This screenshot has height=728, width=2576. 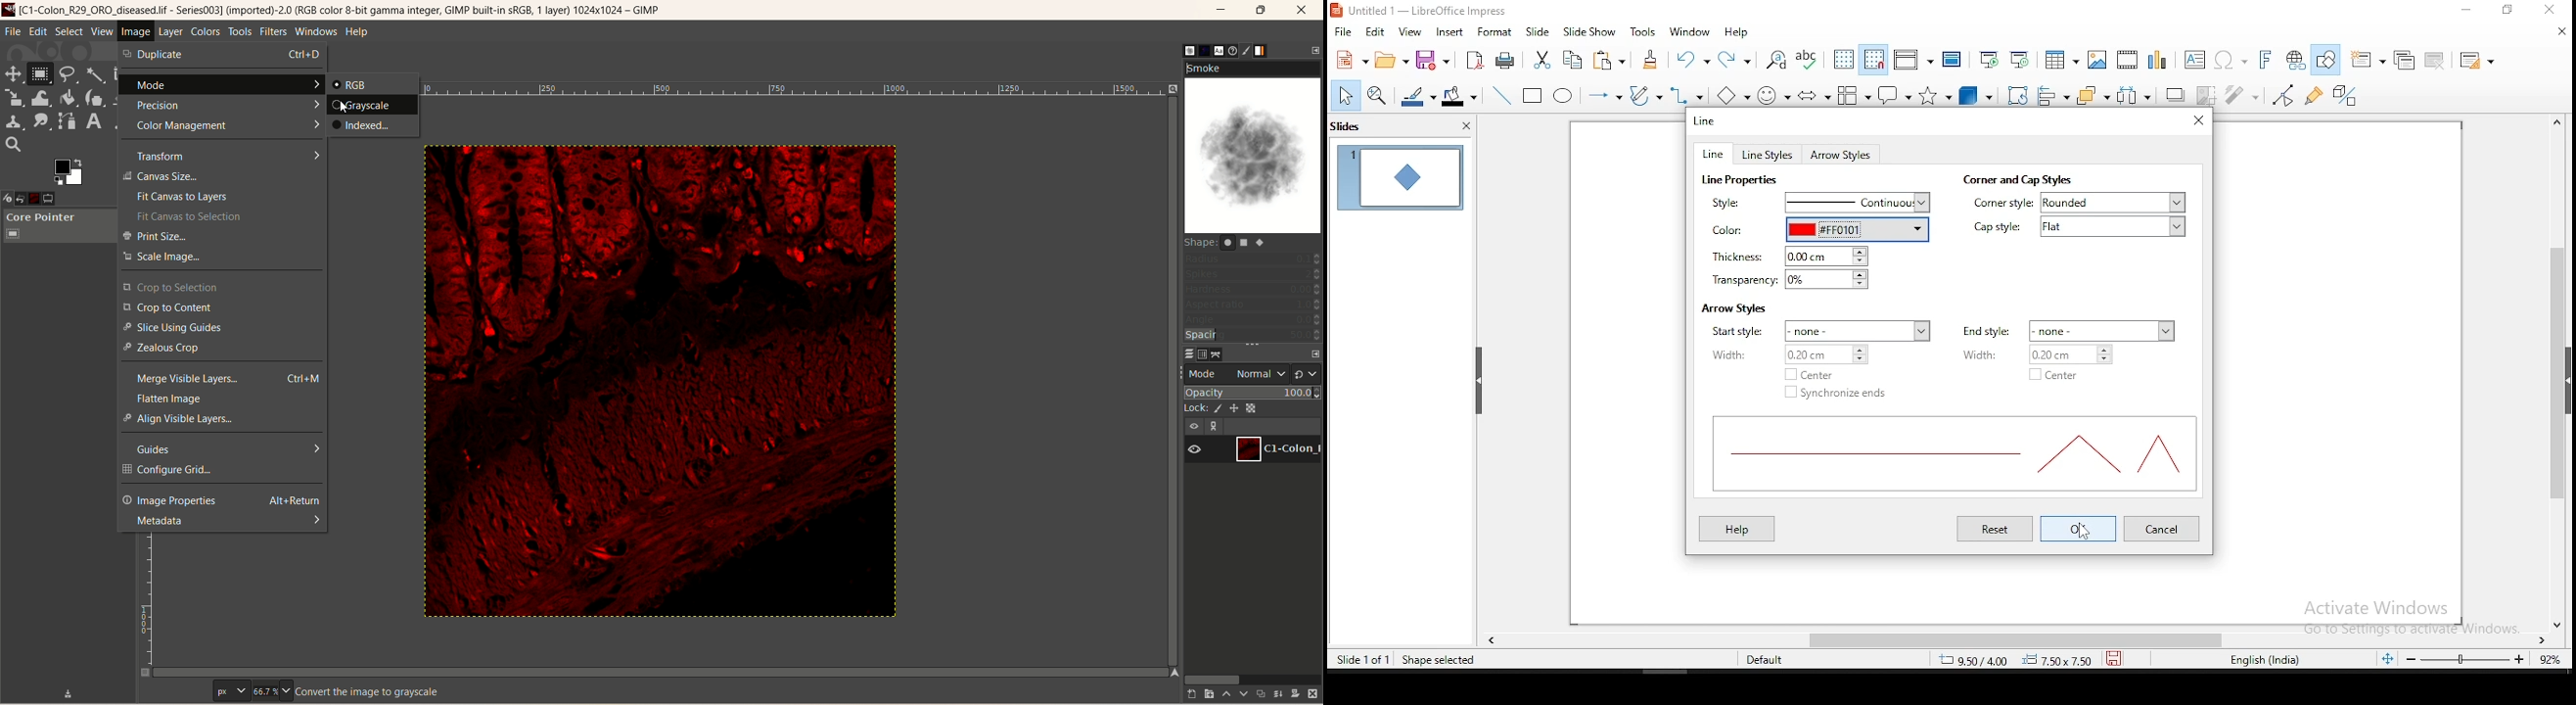 What do you see at coordinates (1420, 11) in the screenshot?
I see `icon and filename` at bounding box center [1420, 11].